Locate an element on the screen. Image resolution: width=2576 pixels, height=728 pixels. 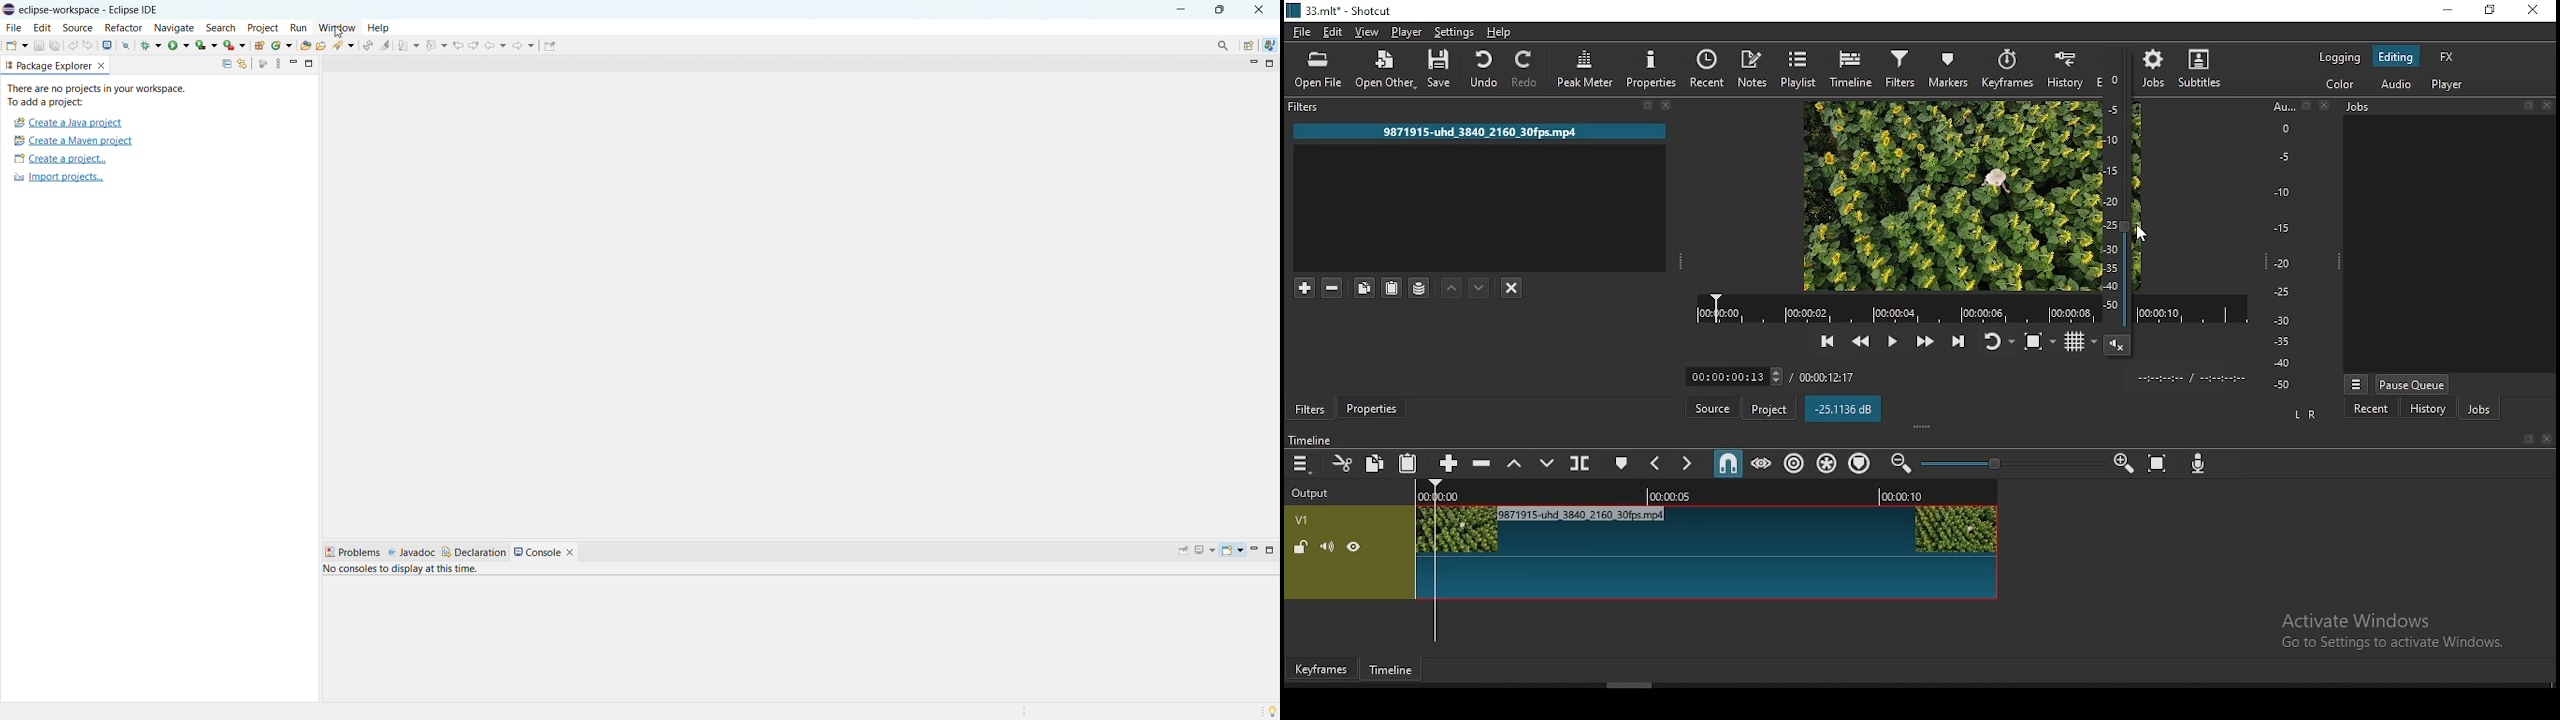
fx is located at coordinates (2448, 58).